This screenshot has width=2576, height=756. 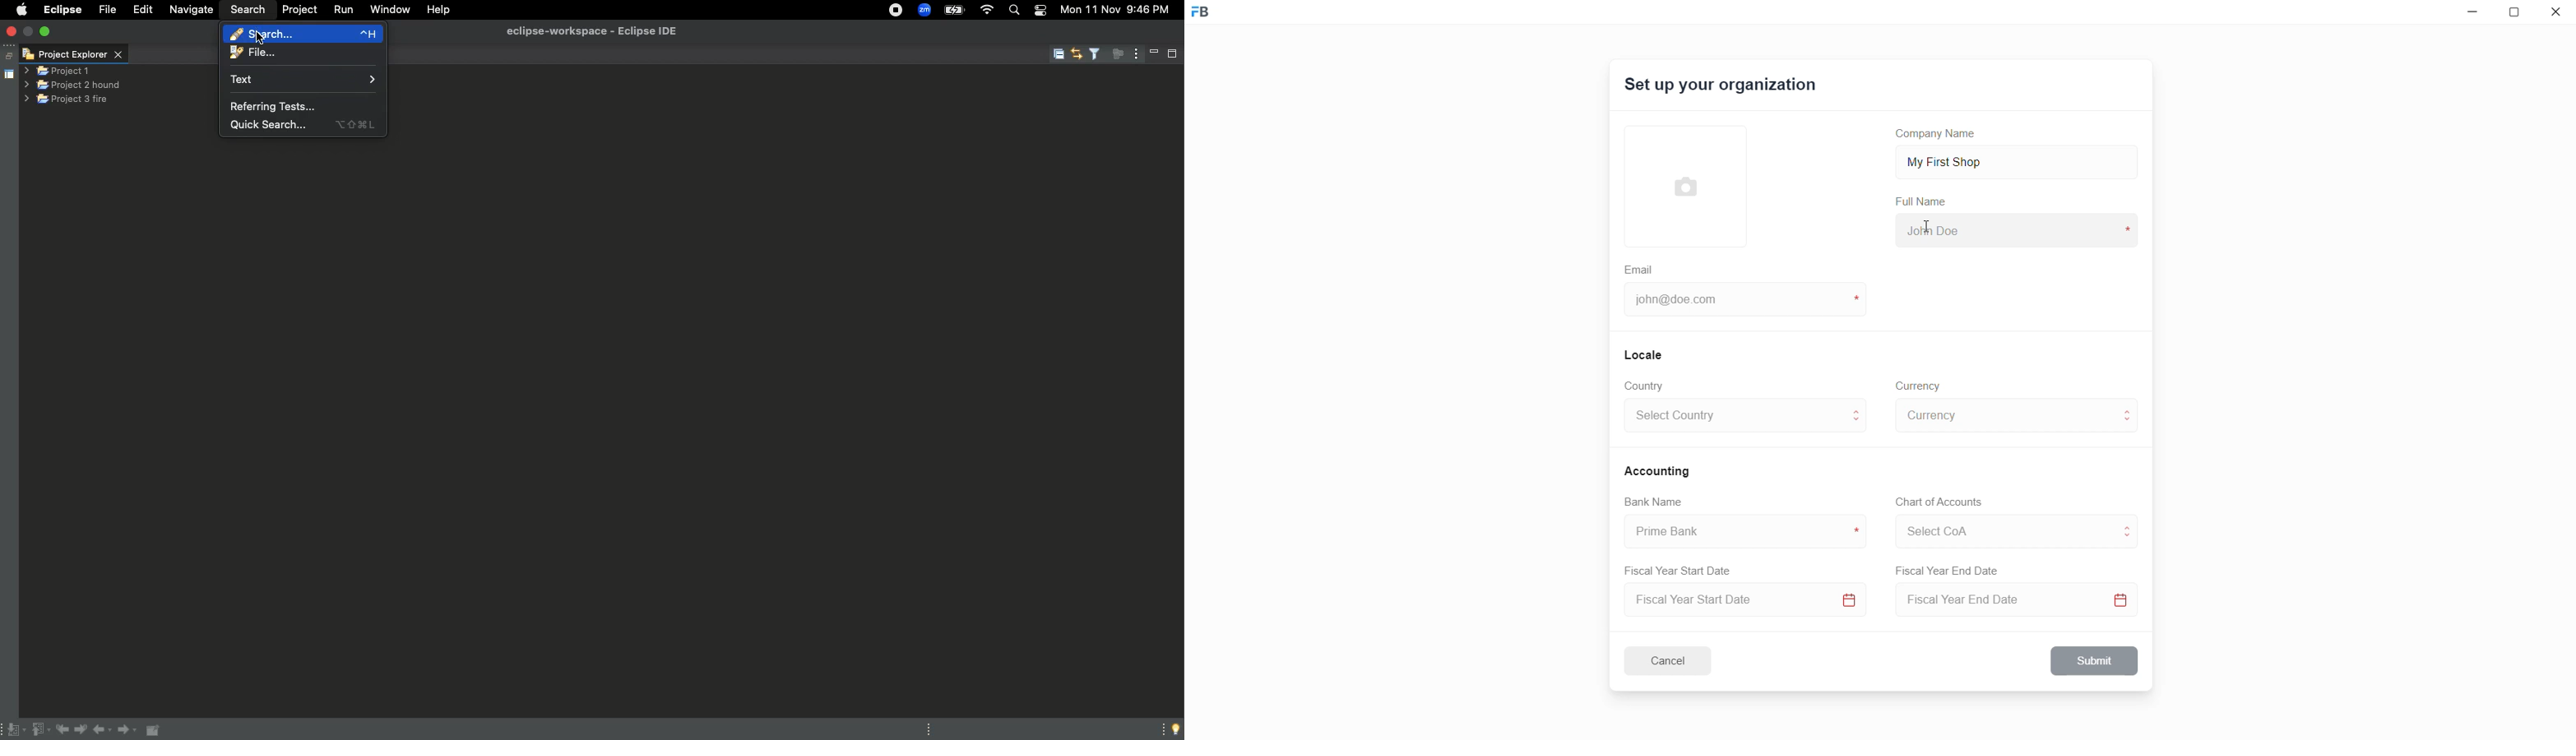 I want to click on Country, so click(x=1647, y=386).